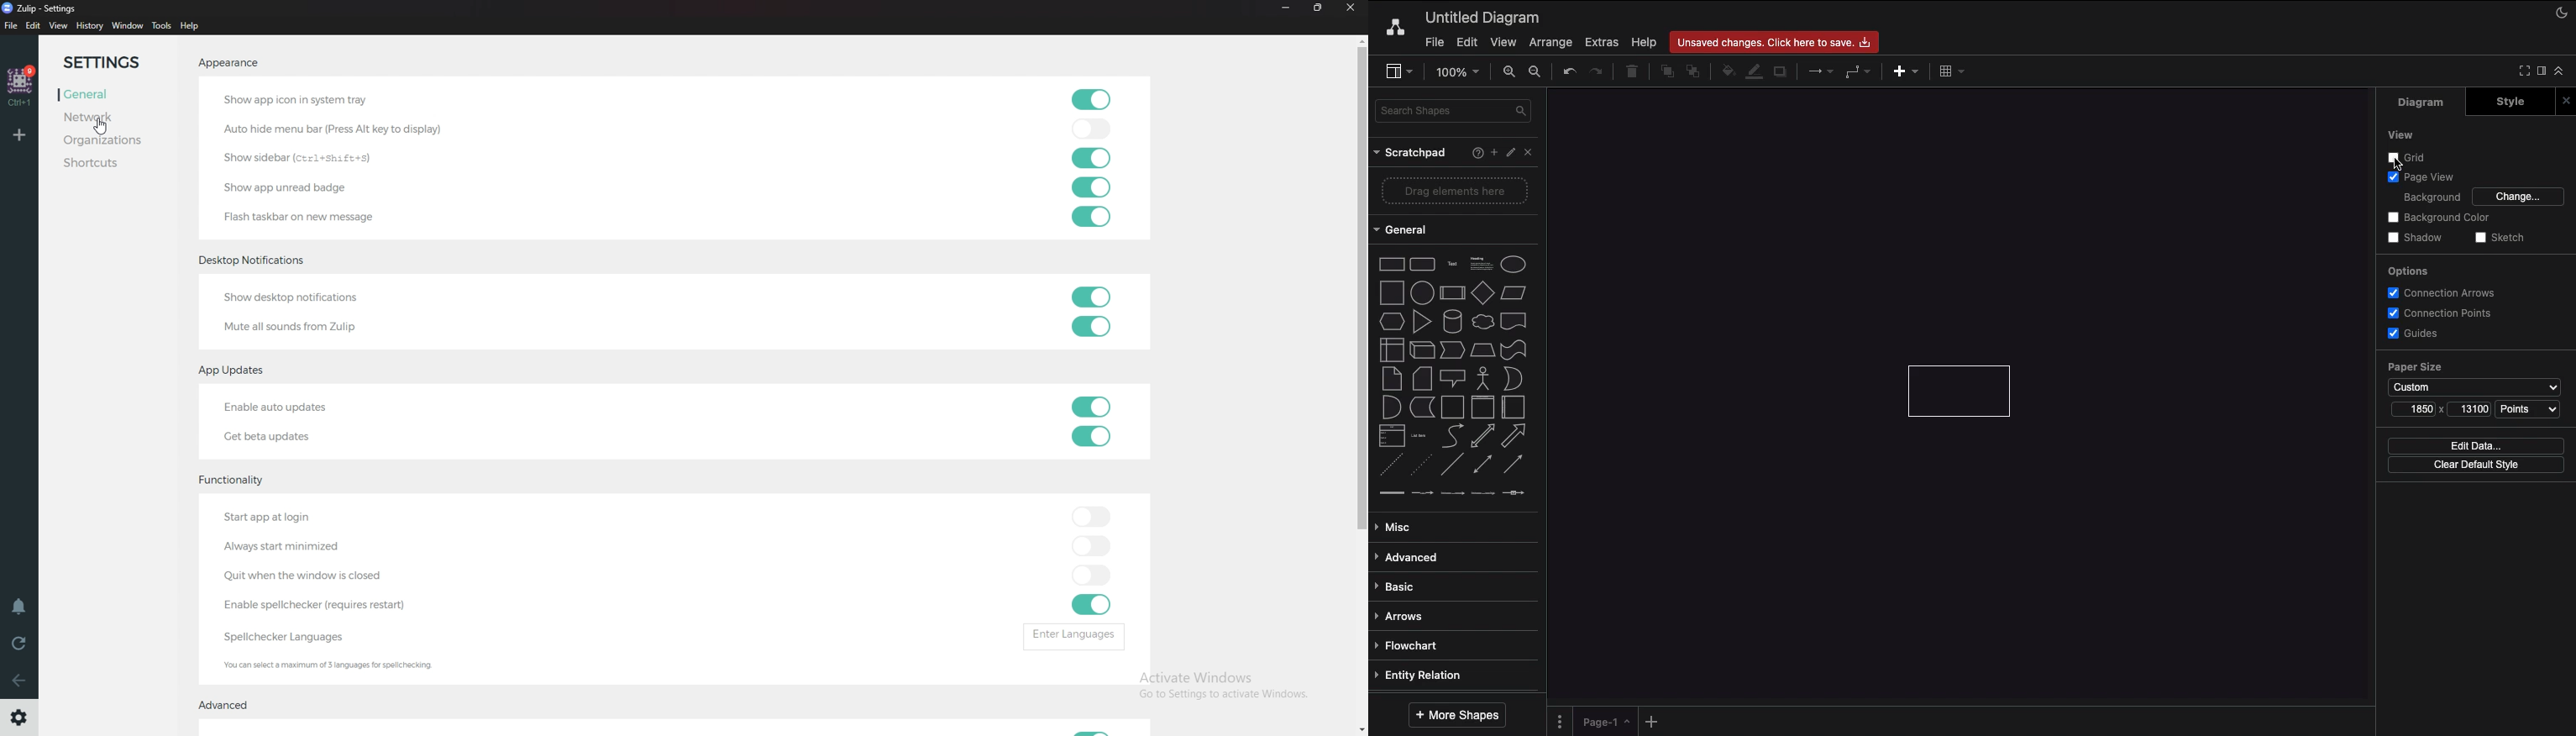  Describe the element at coordinates (1428, 676) in the screenshot. I see `Entity relation ` at that location.